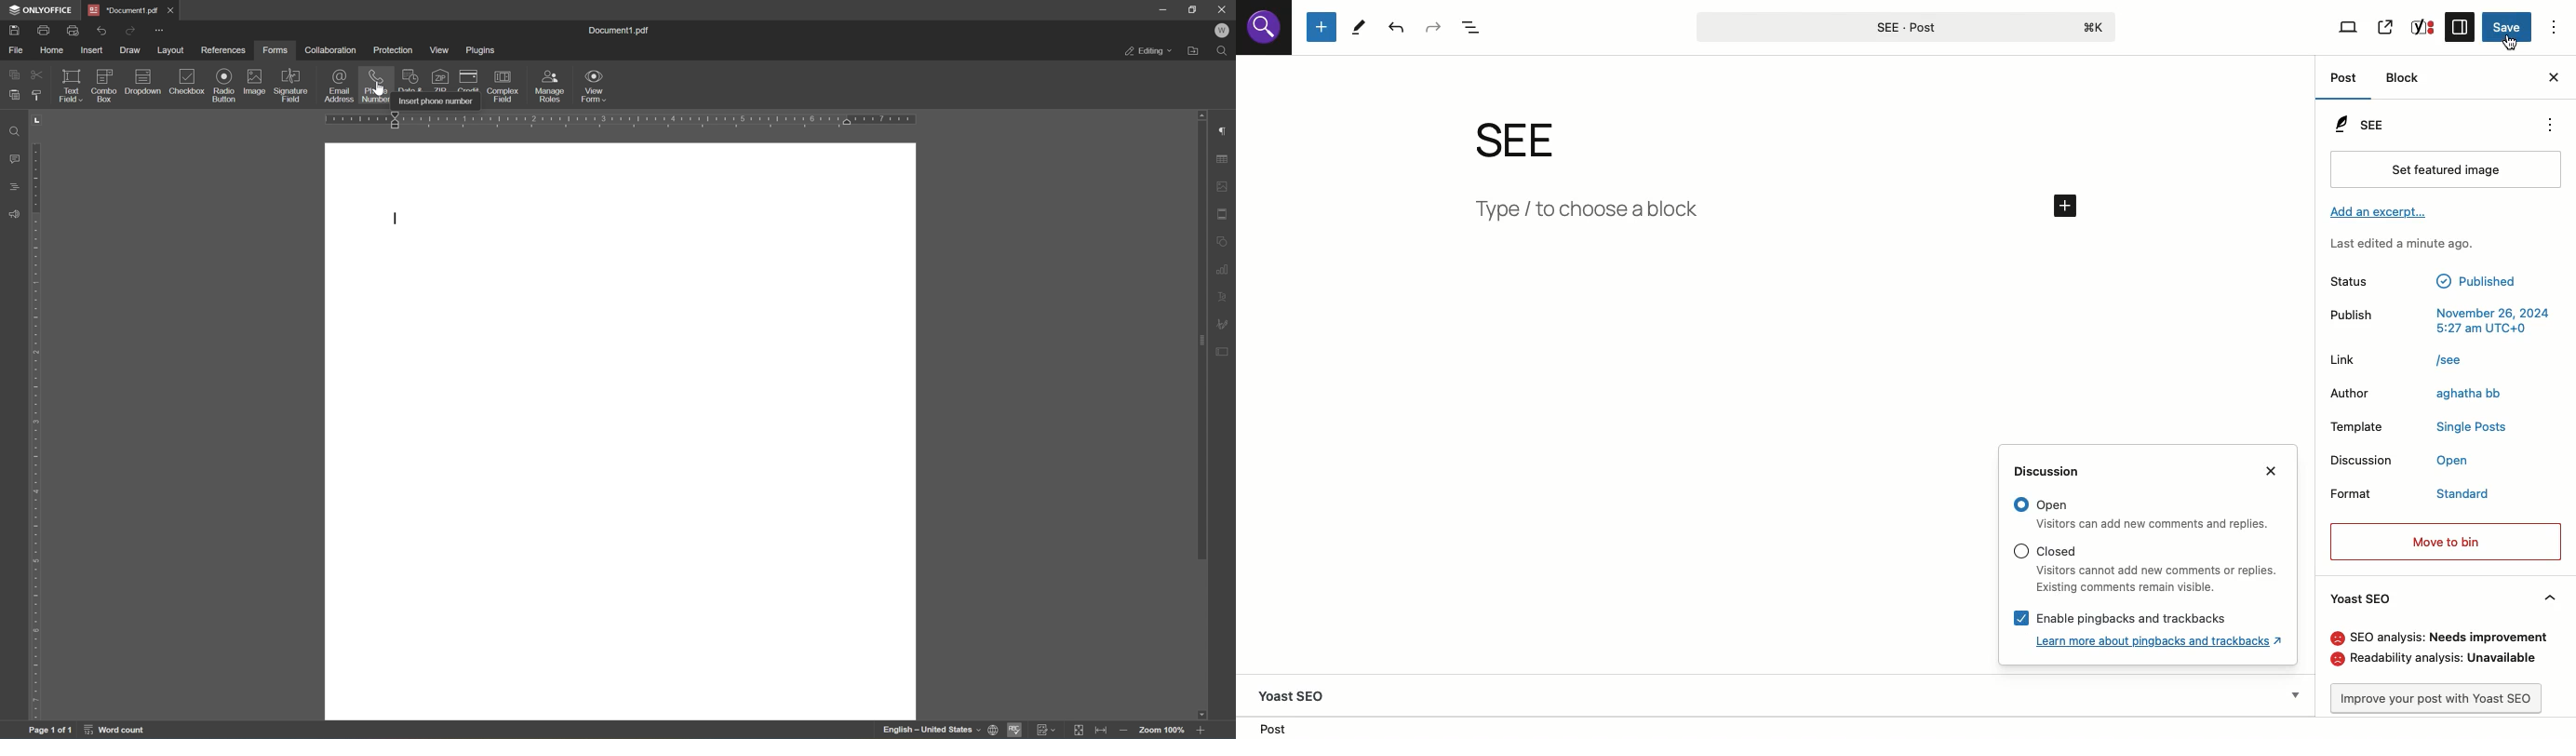 The width and height of the screenshot is (2576, 756). I want to click on chart settings, so click(1226, 270).